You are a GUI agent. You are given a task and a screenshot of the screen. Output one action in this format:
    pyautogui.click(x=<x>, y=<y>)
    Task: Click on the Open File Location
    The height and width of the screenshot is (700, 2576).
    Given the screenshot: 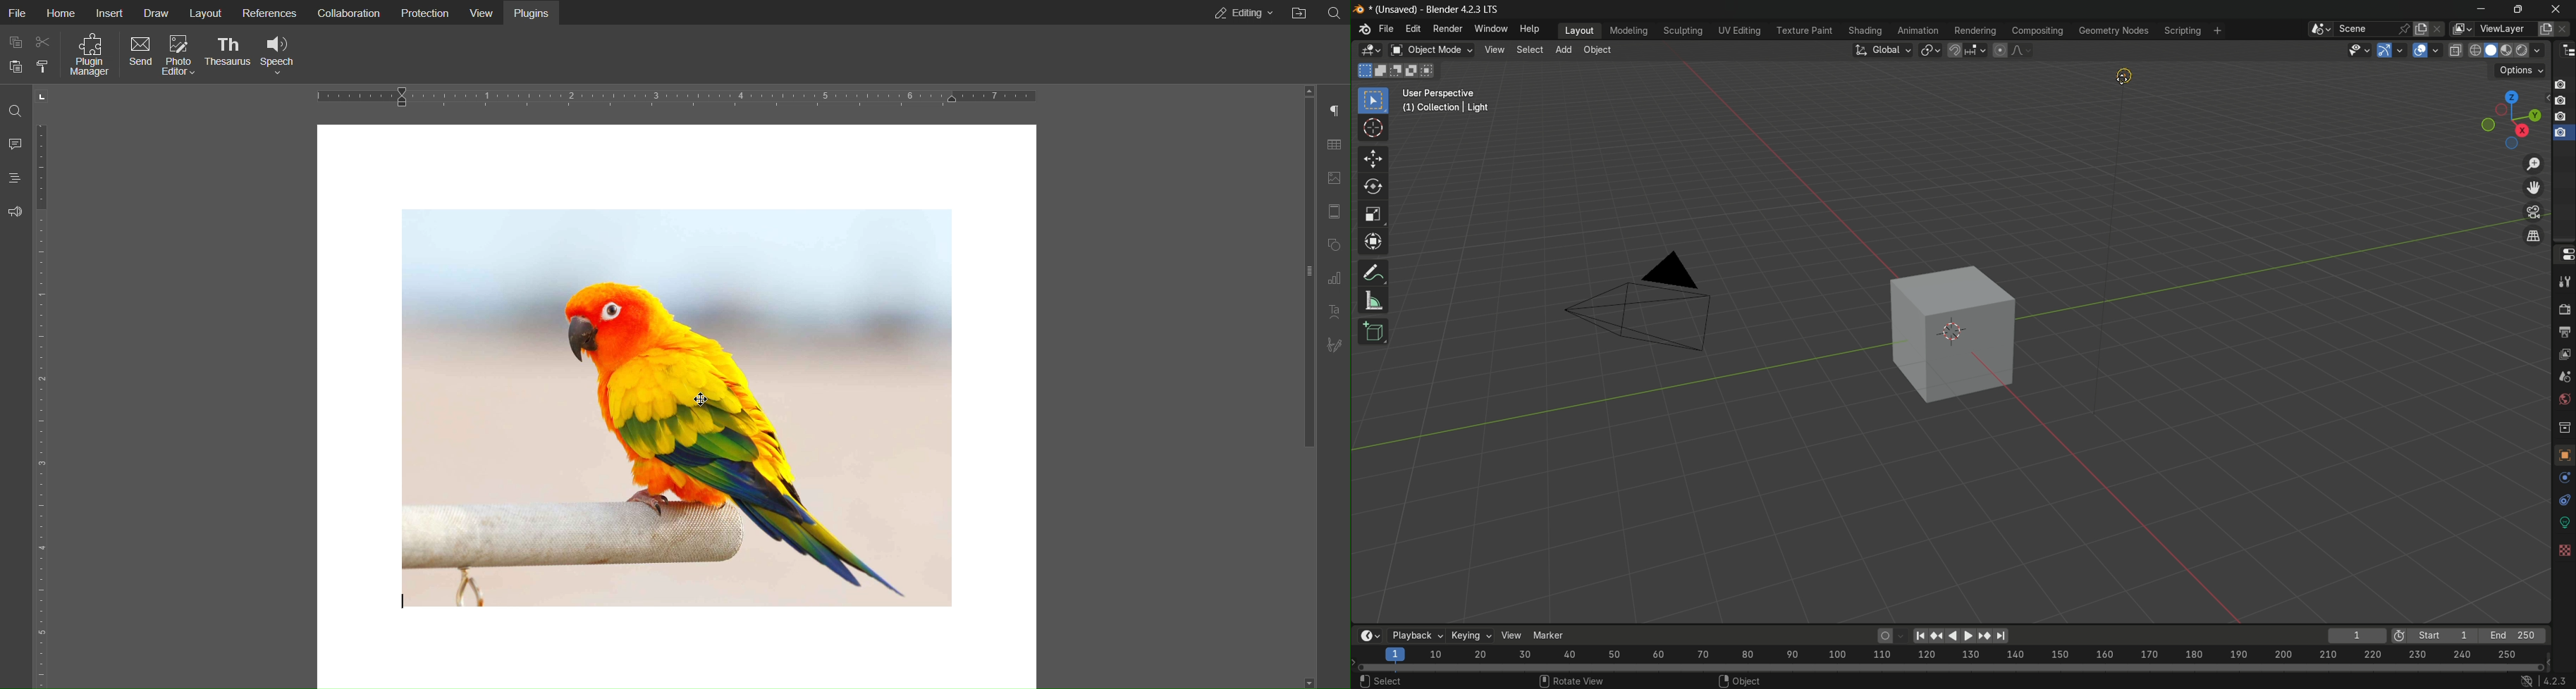 What is the action you would take?
    pyautogui.click(x=1299, y=13)
    